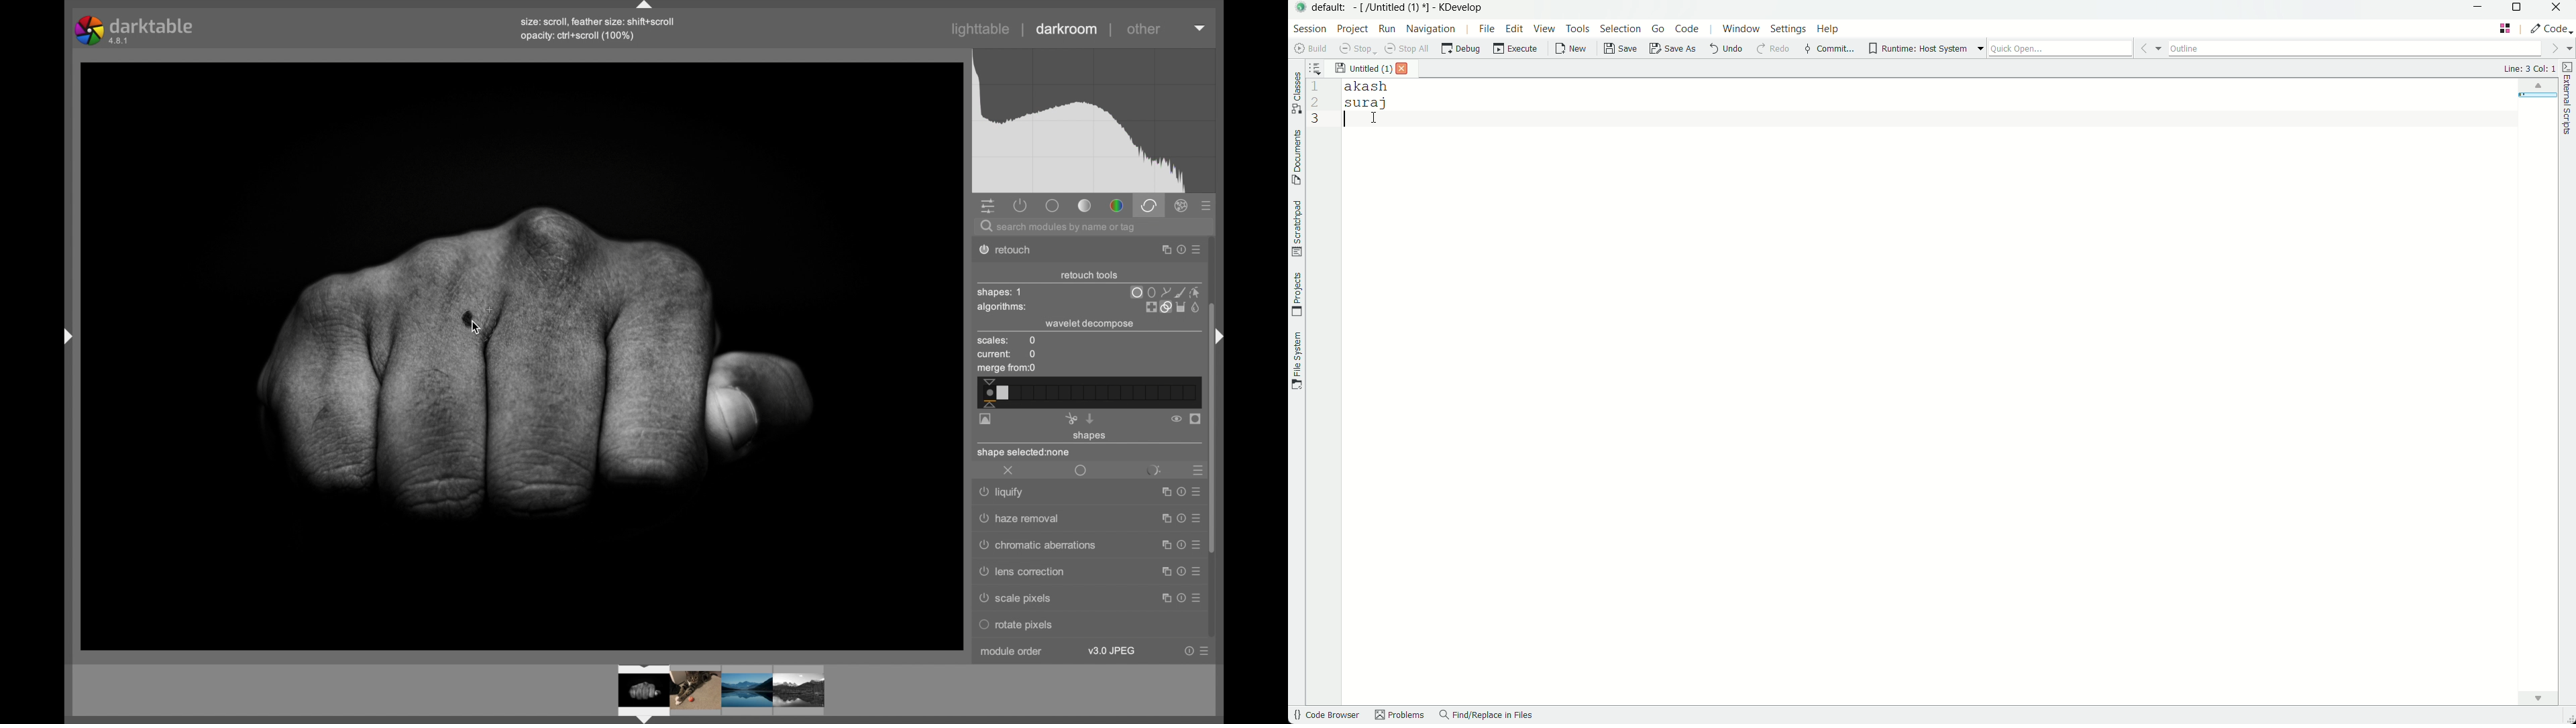 This screenshot has height=728, width=2576. Describe the element at coordinates (1007, 369) in the screenshot. I see `merge from: 0` at that location.